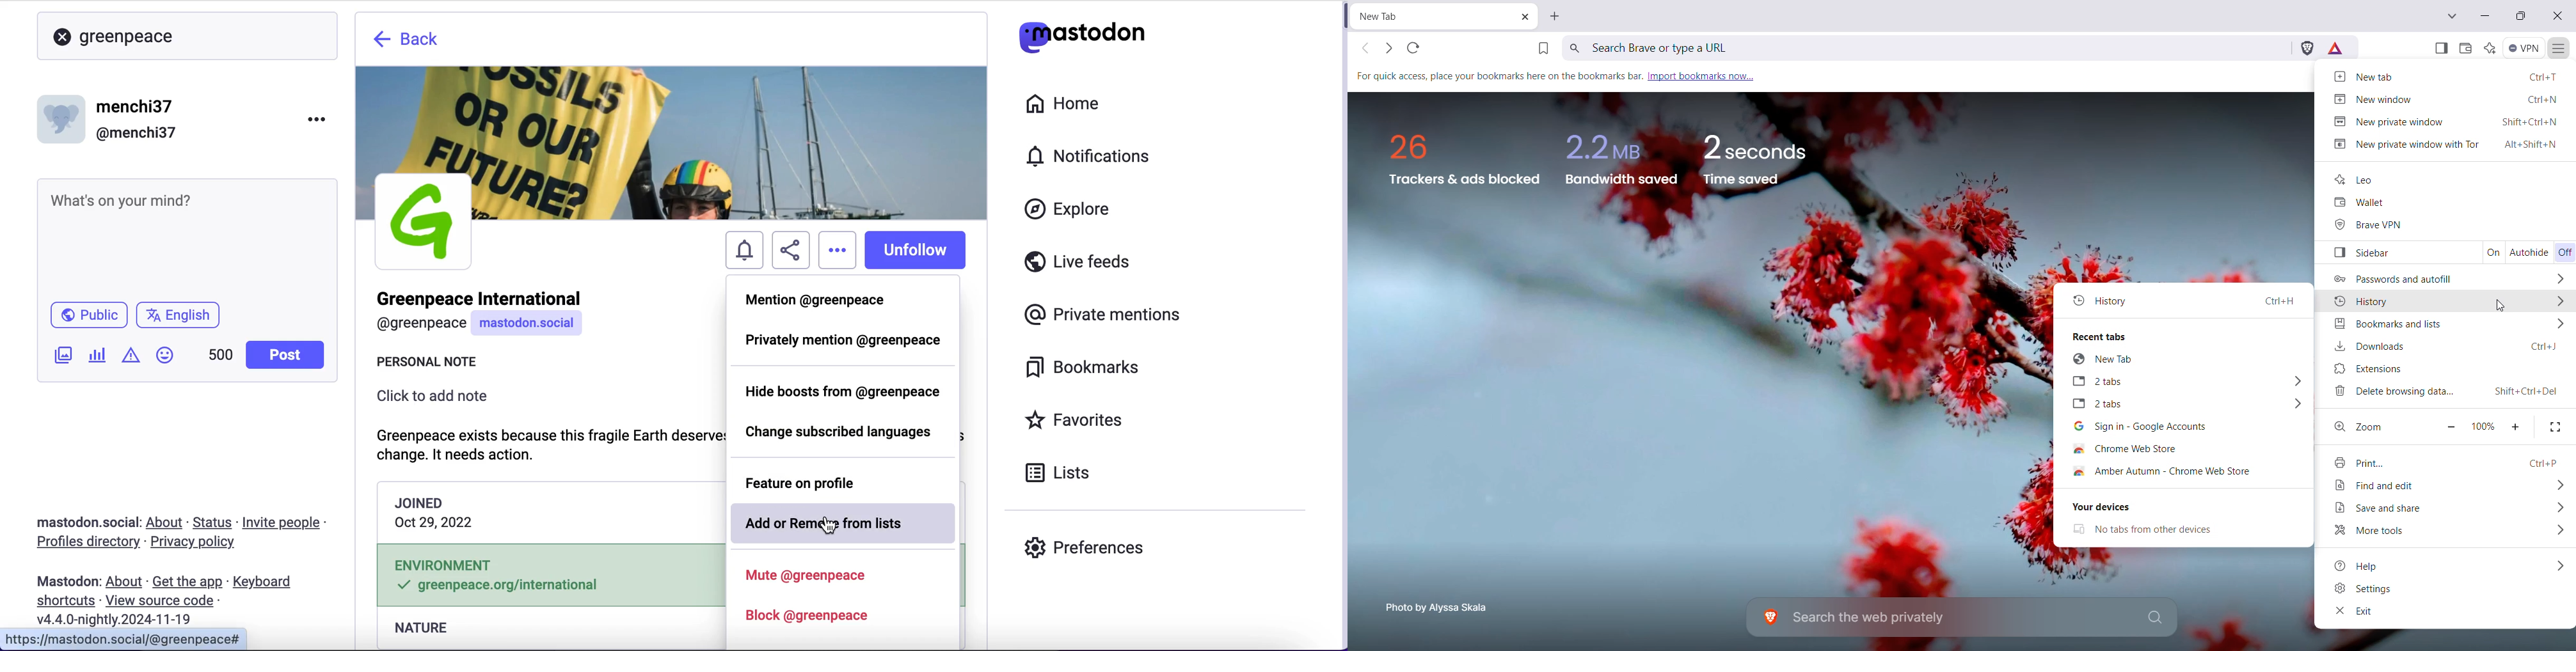  I want to click on status, so click(214, 522).